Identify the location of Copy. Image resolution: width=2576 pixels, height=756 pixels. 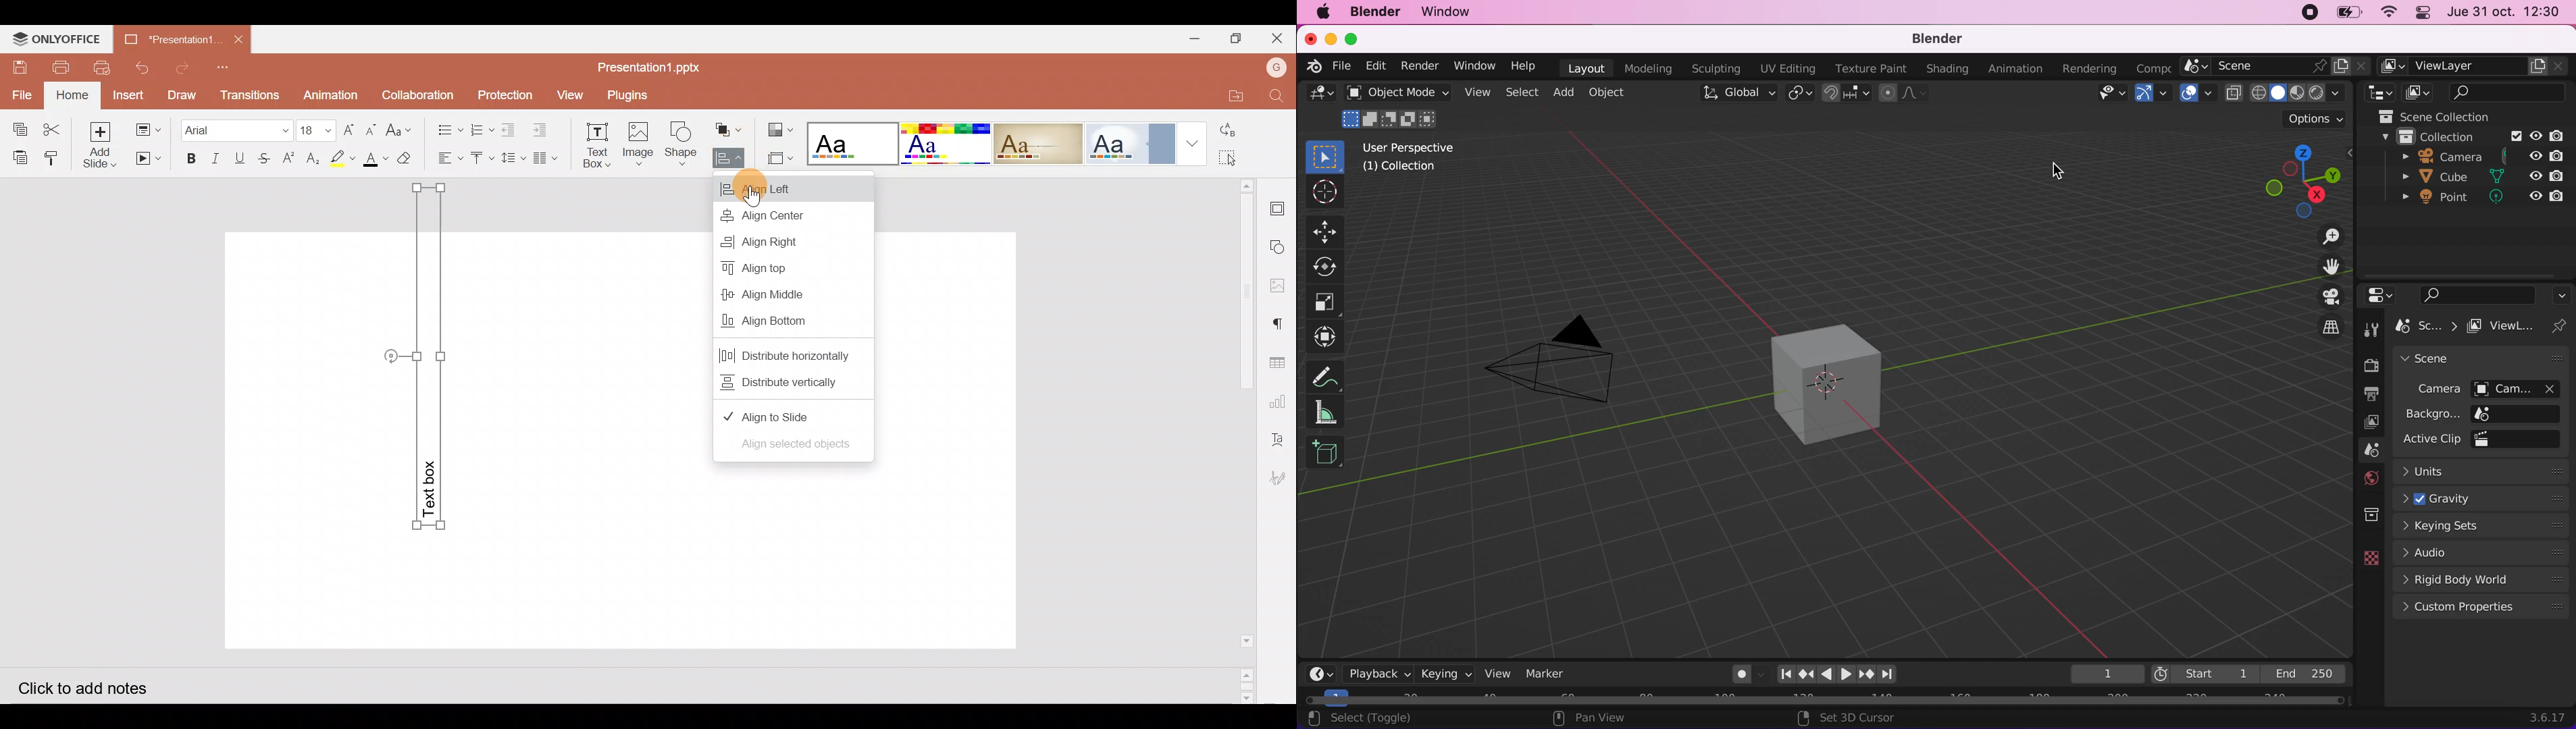
(17, 126).